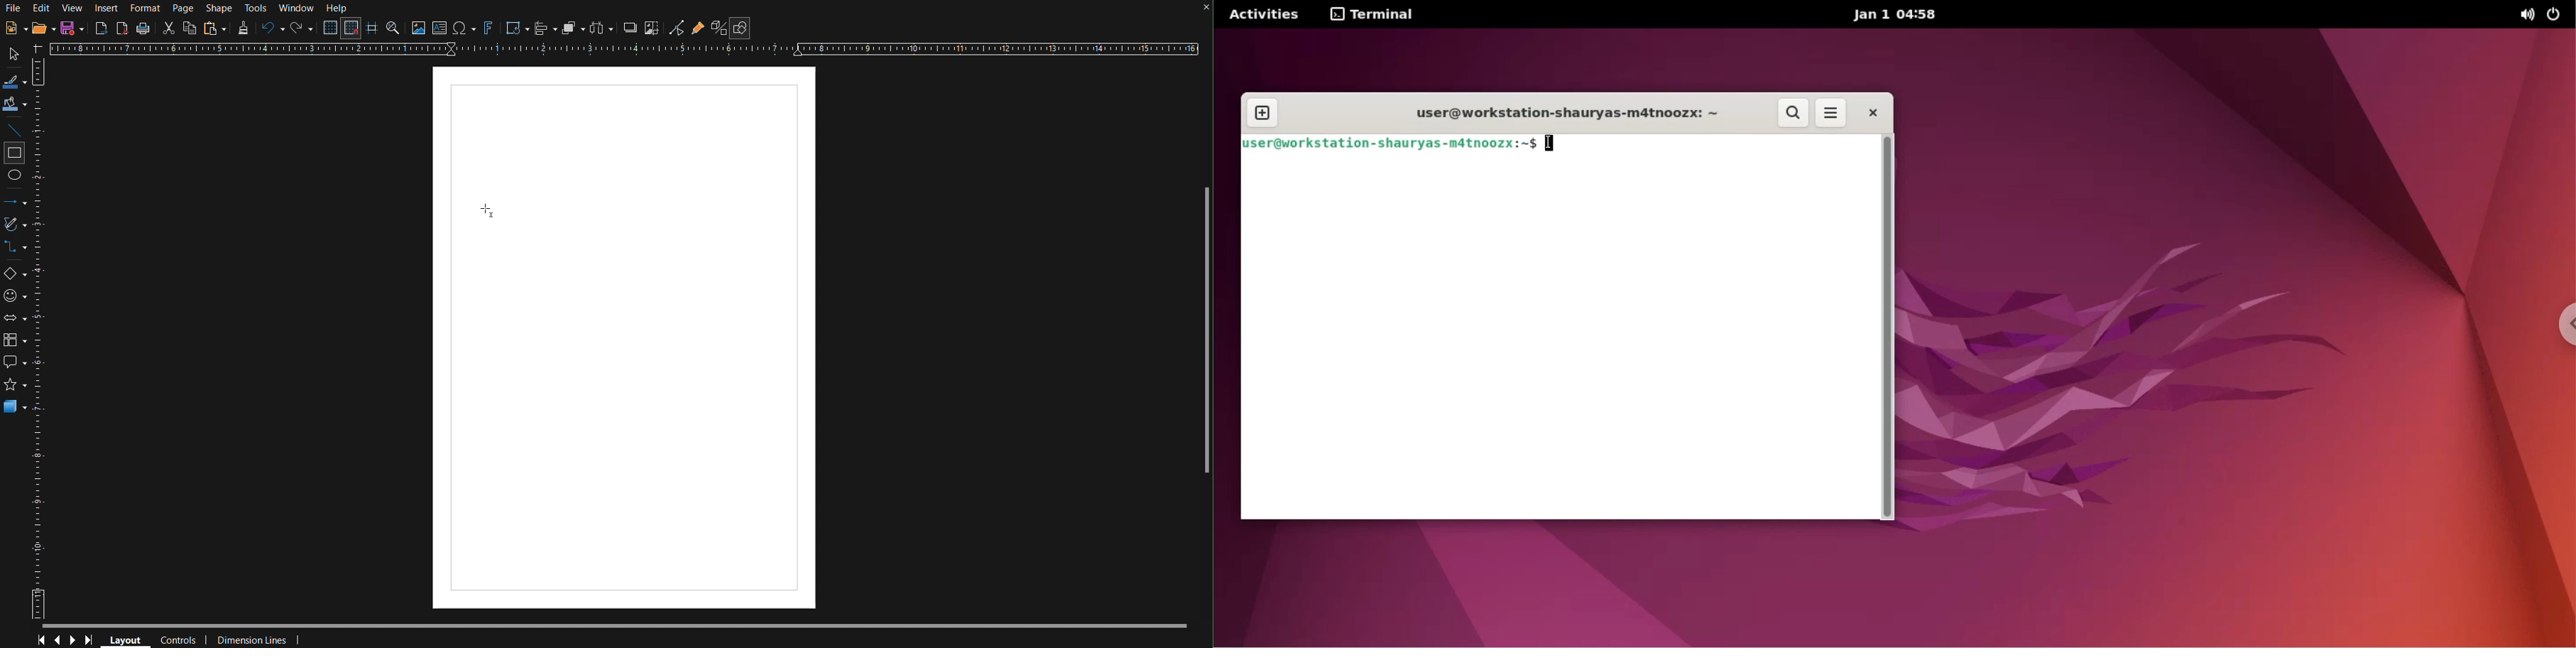  Describe the element at coordinates (464, 28) in the screenshot. I see `Insert Special Character` at that location.